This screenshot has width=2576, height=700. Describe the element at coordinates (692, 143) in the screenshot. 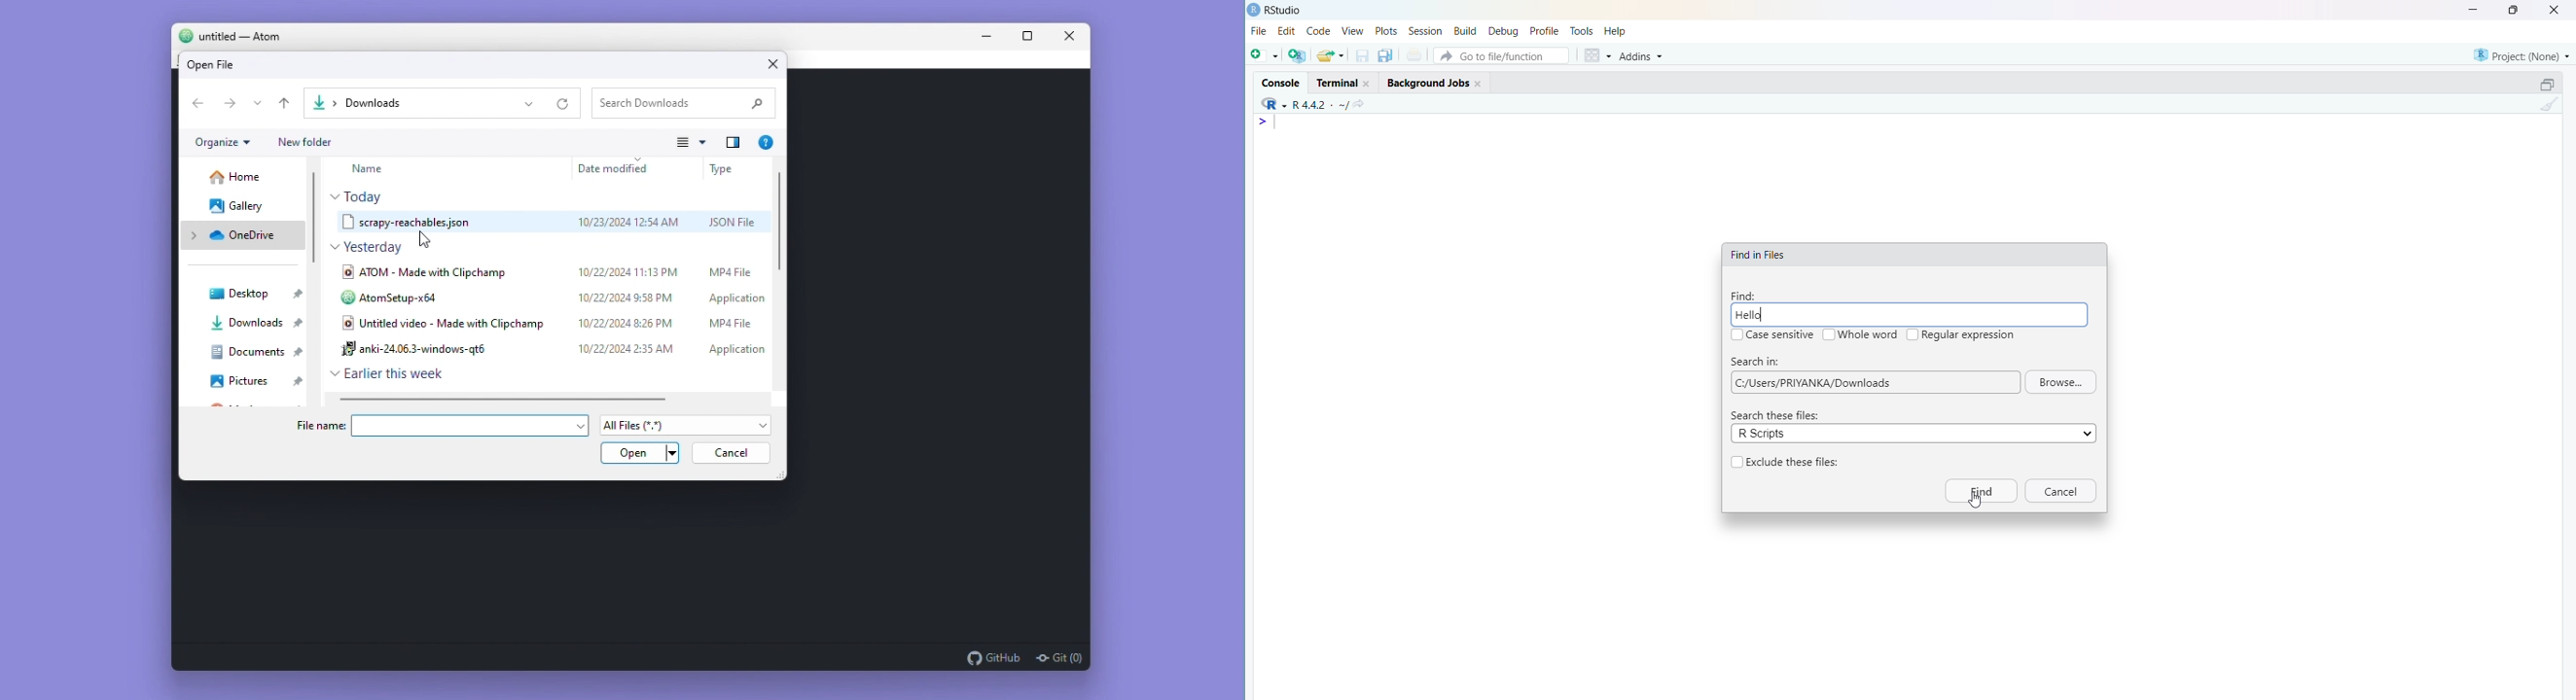

I see `View ` at that location.